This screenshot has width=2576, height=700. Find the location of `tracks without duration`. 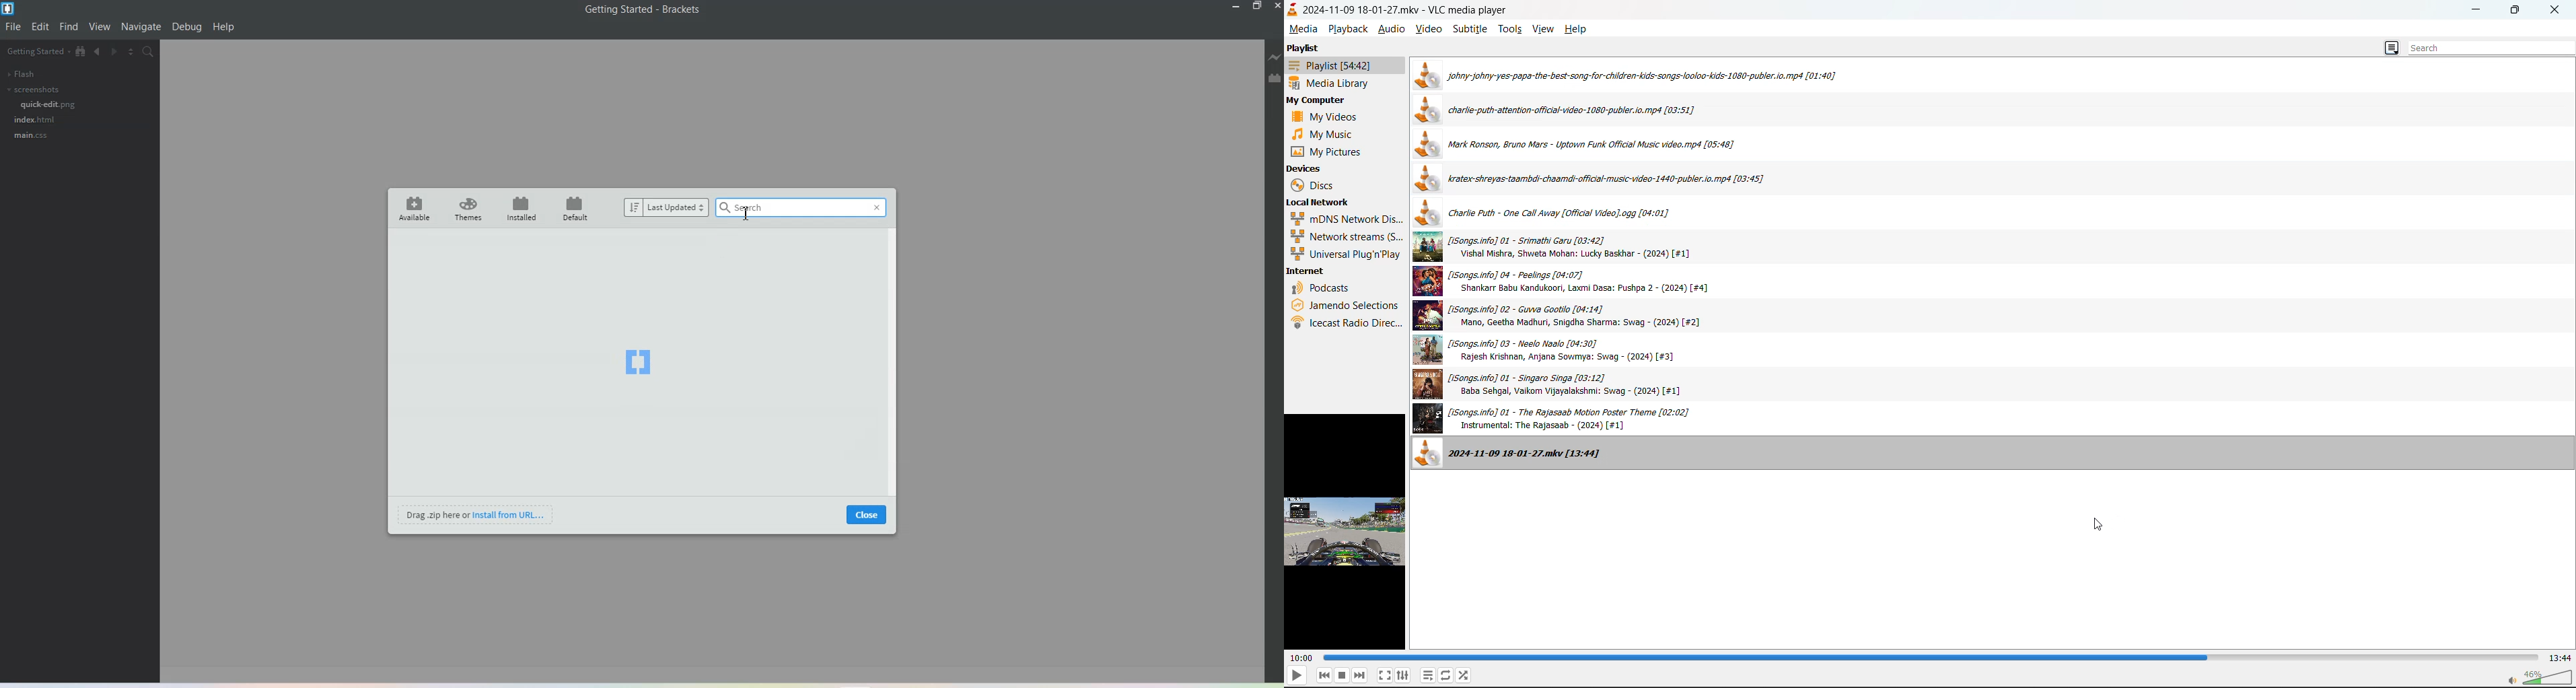

tracks without duration is located at coordinates (1524, 456).